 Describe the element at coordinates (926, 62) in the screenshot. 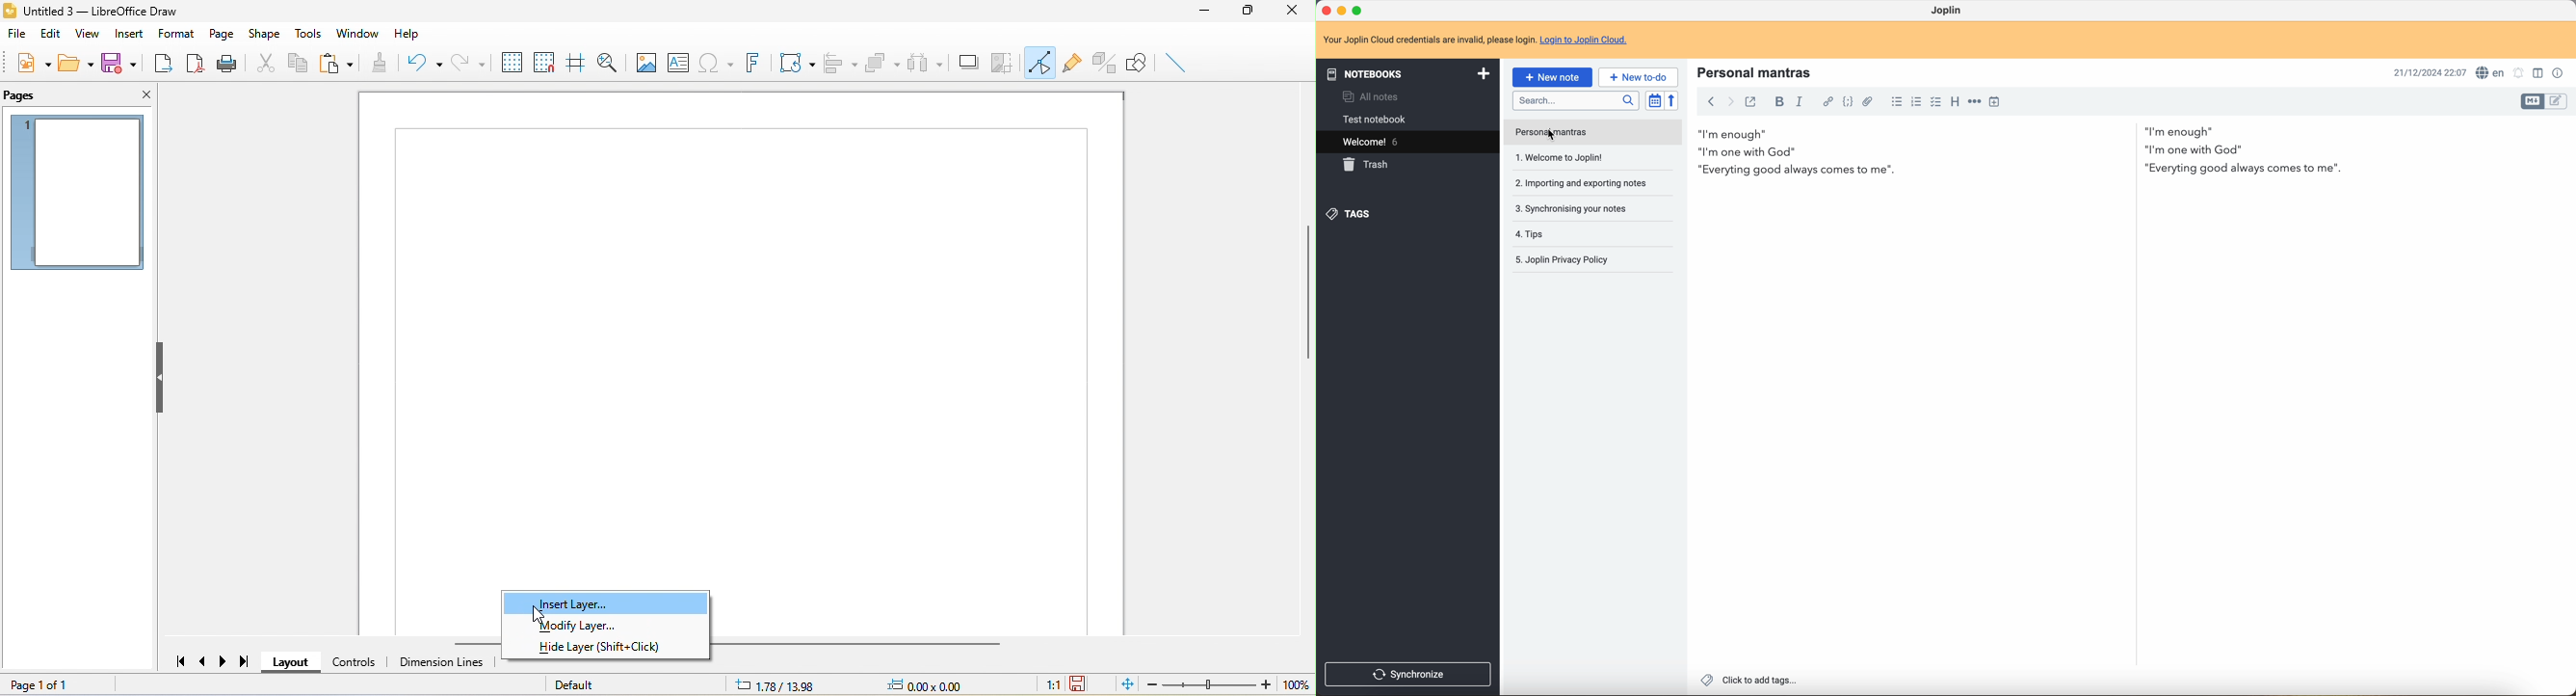

I see `select at least three object to distribute` at that location.